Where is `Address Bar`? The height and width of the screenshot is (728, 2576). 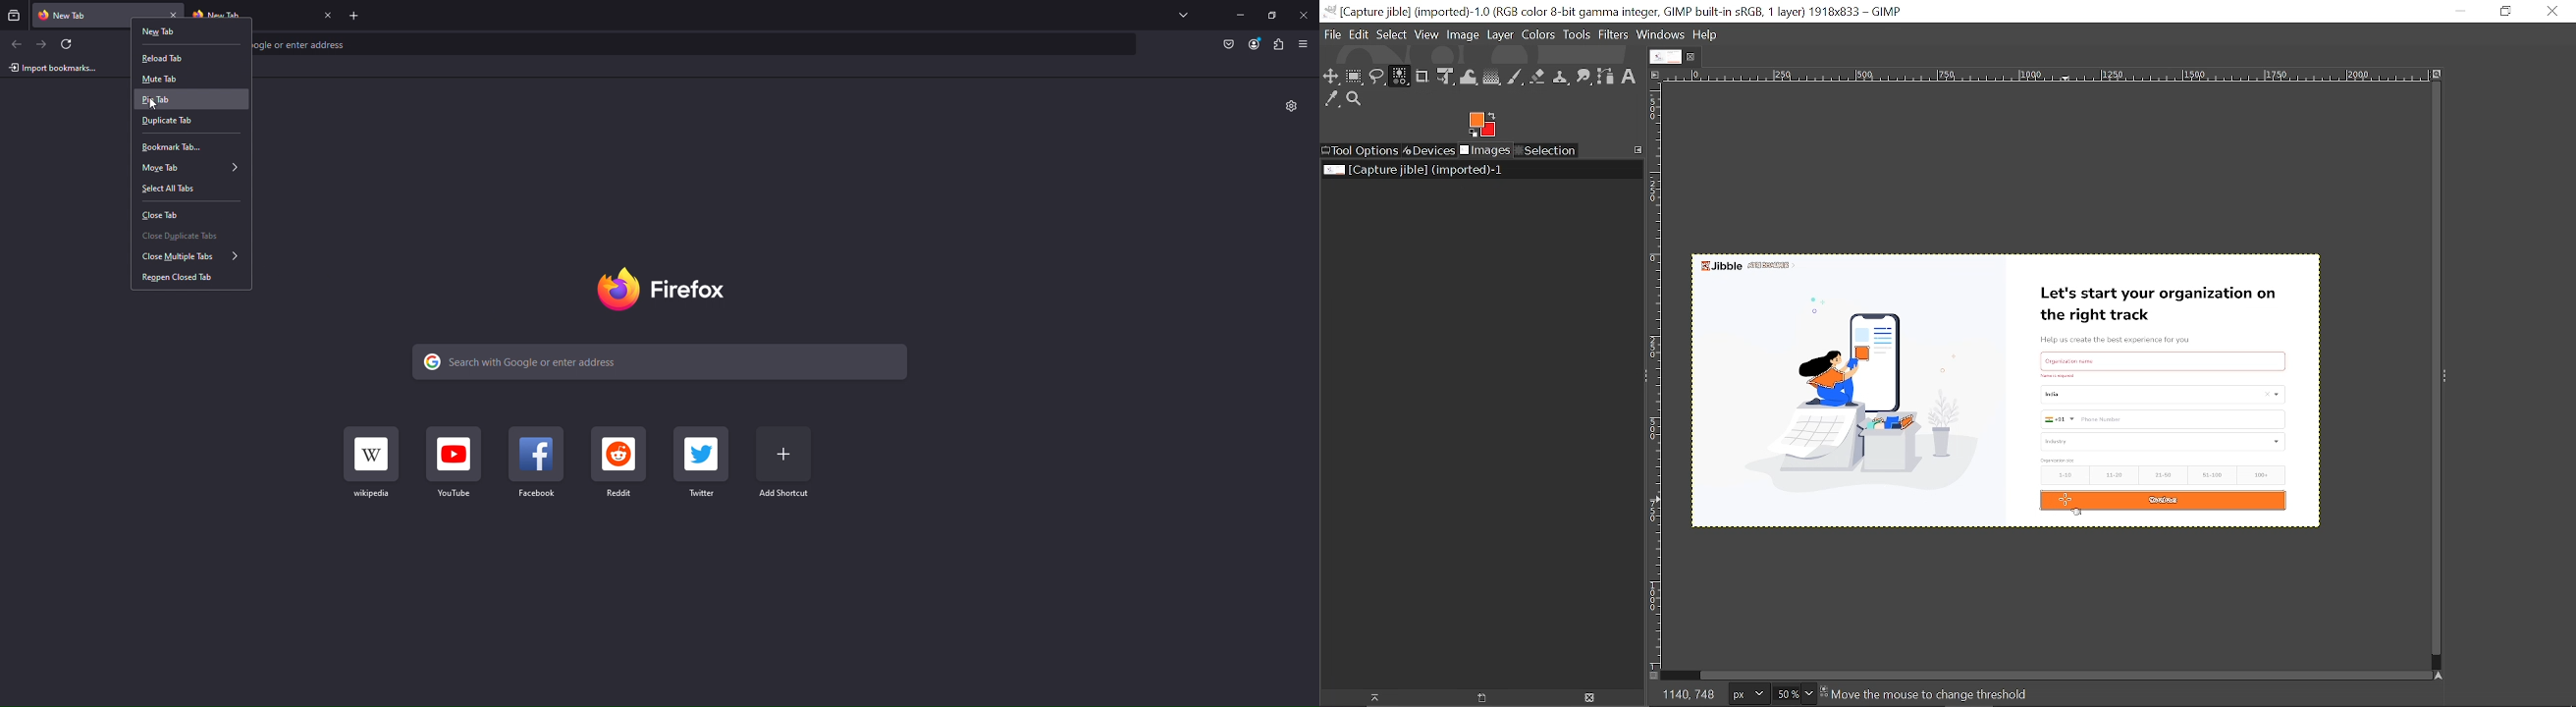 Address Bar is located at coordinates (699, 45).